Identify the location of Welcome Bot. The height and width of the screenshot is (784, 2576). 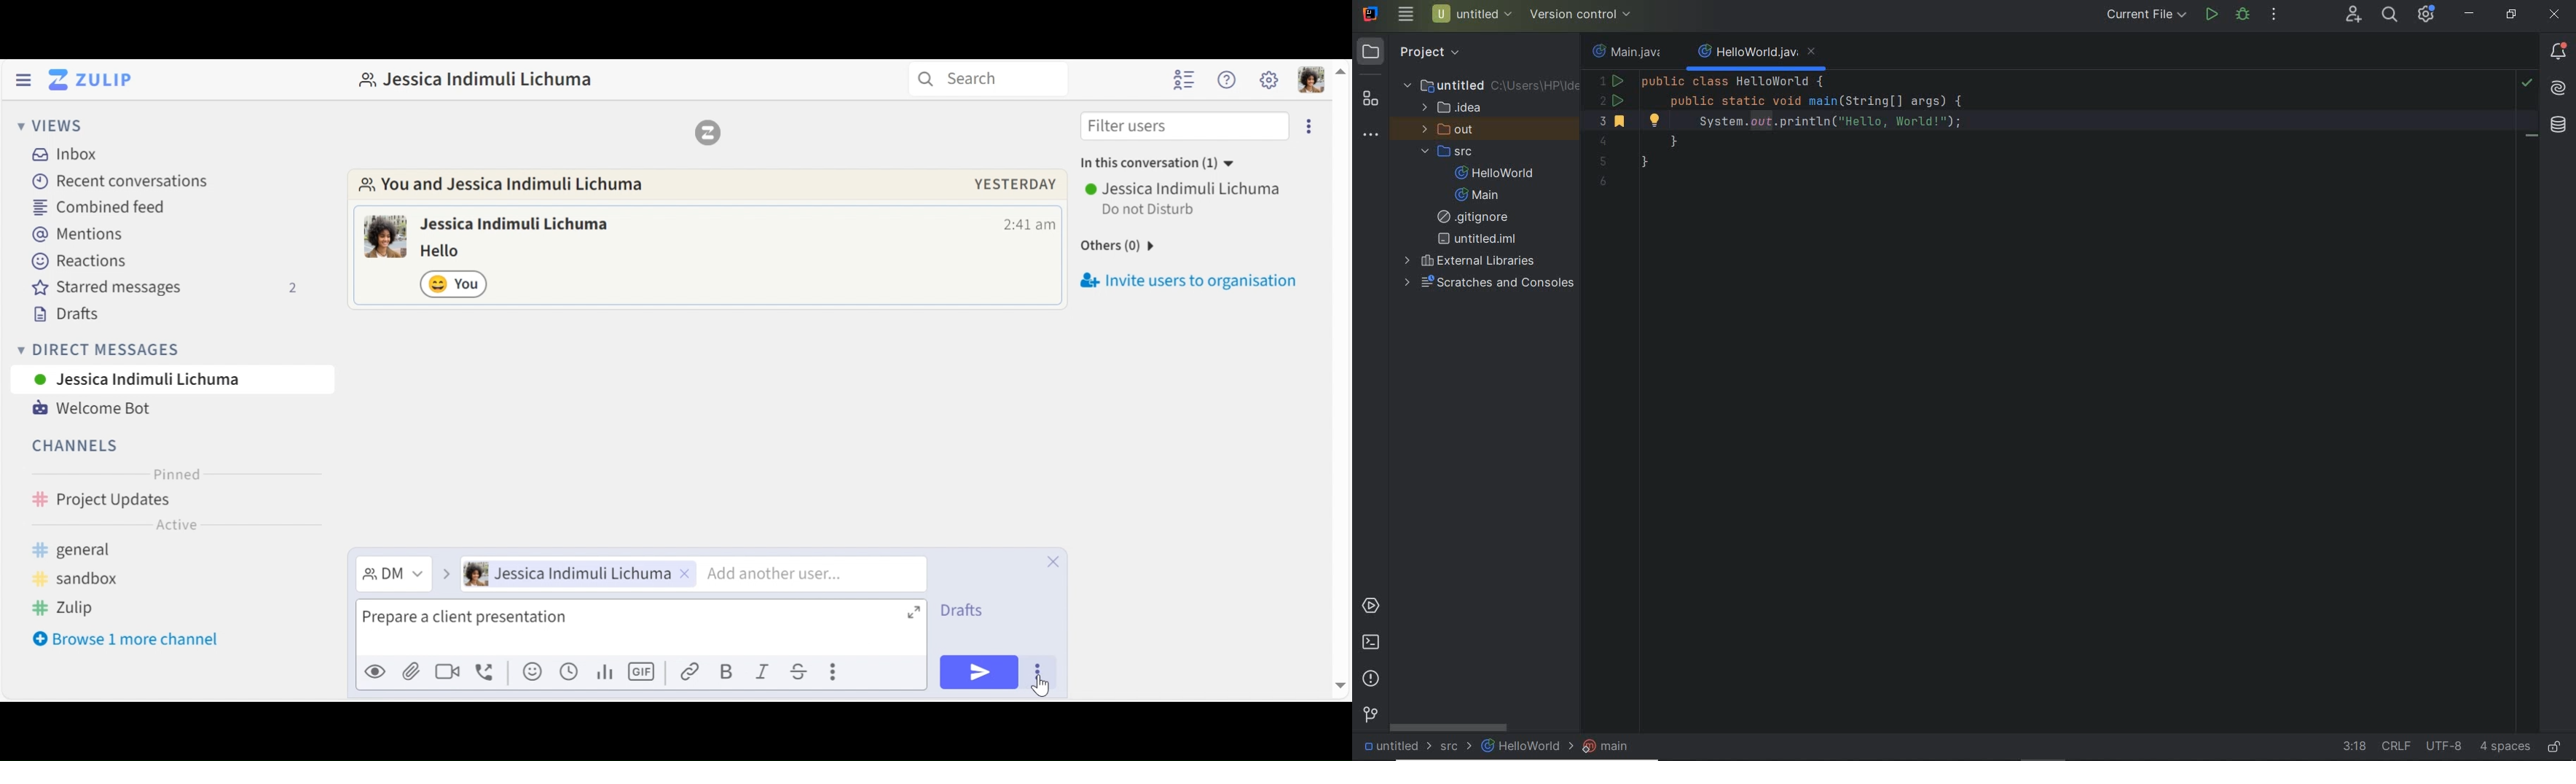
(91, 409).